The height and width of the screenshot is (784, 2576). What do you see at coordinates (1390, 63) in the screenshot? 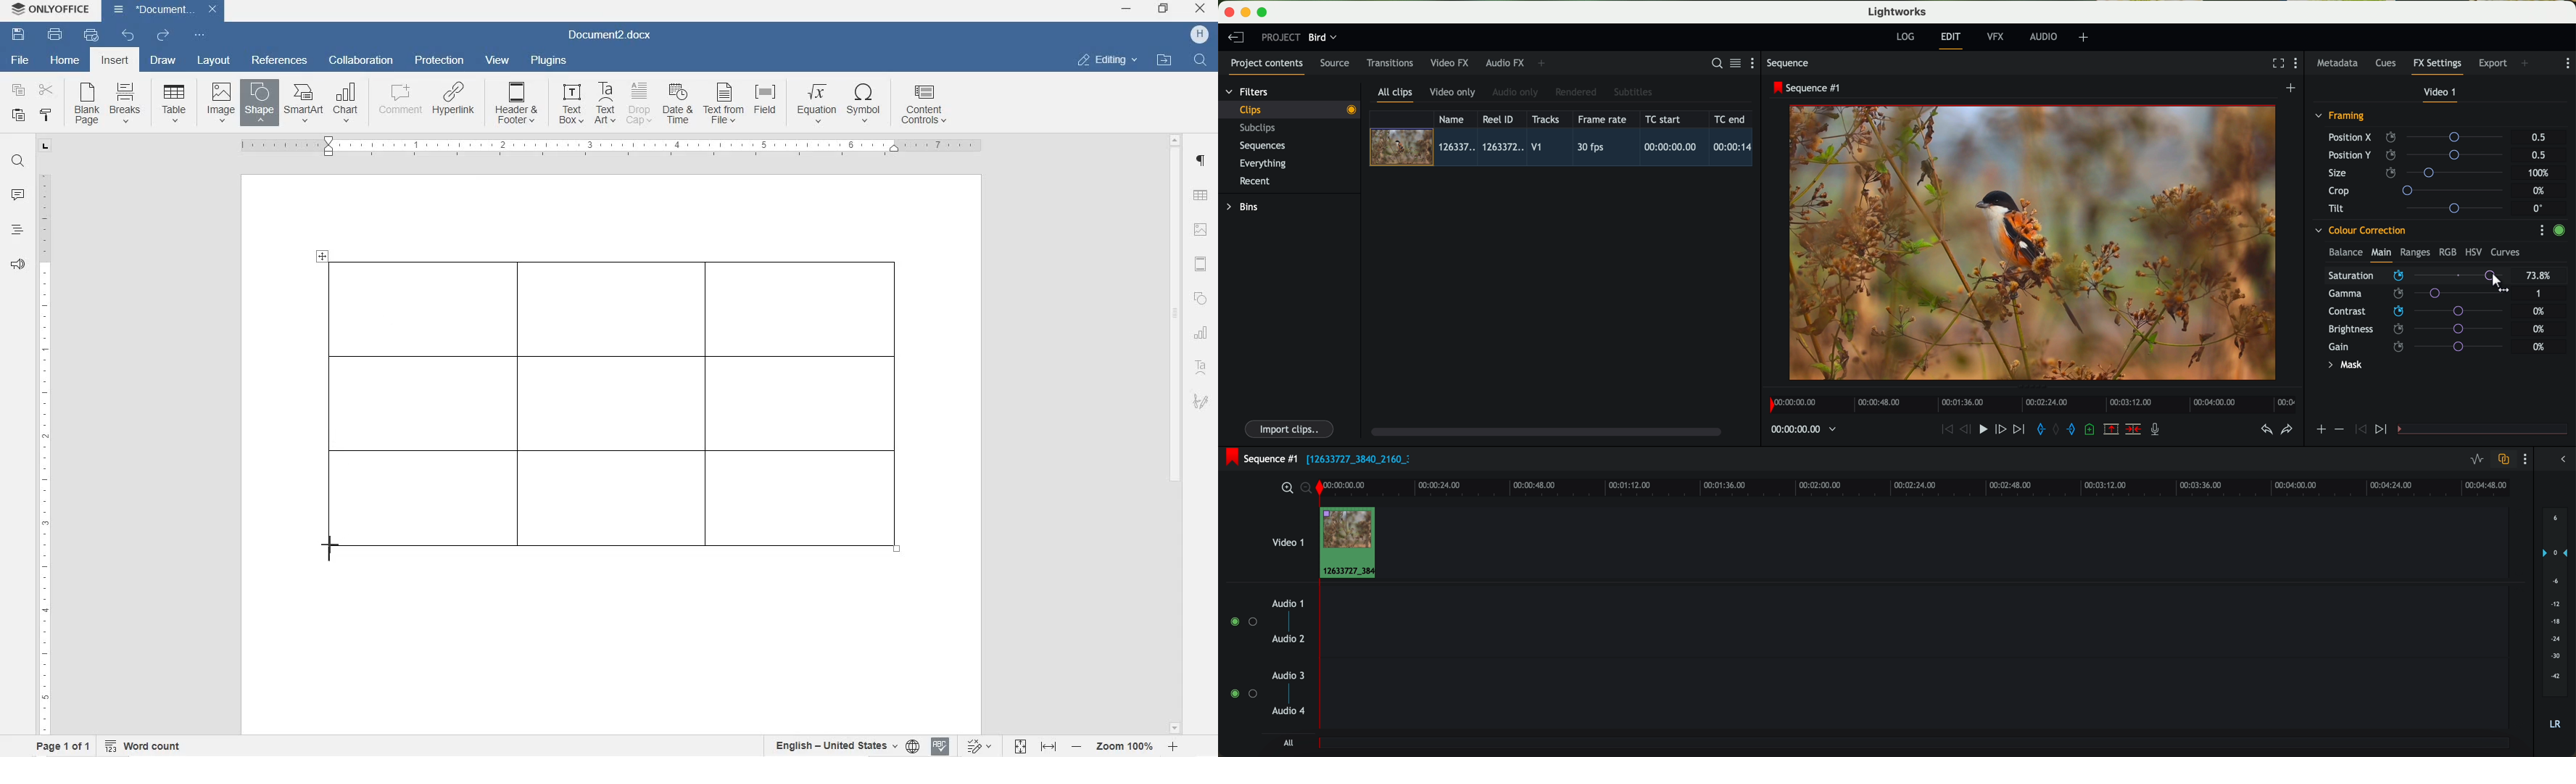
I see `transitions` at bounding box center [1390, 63].